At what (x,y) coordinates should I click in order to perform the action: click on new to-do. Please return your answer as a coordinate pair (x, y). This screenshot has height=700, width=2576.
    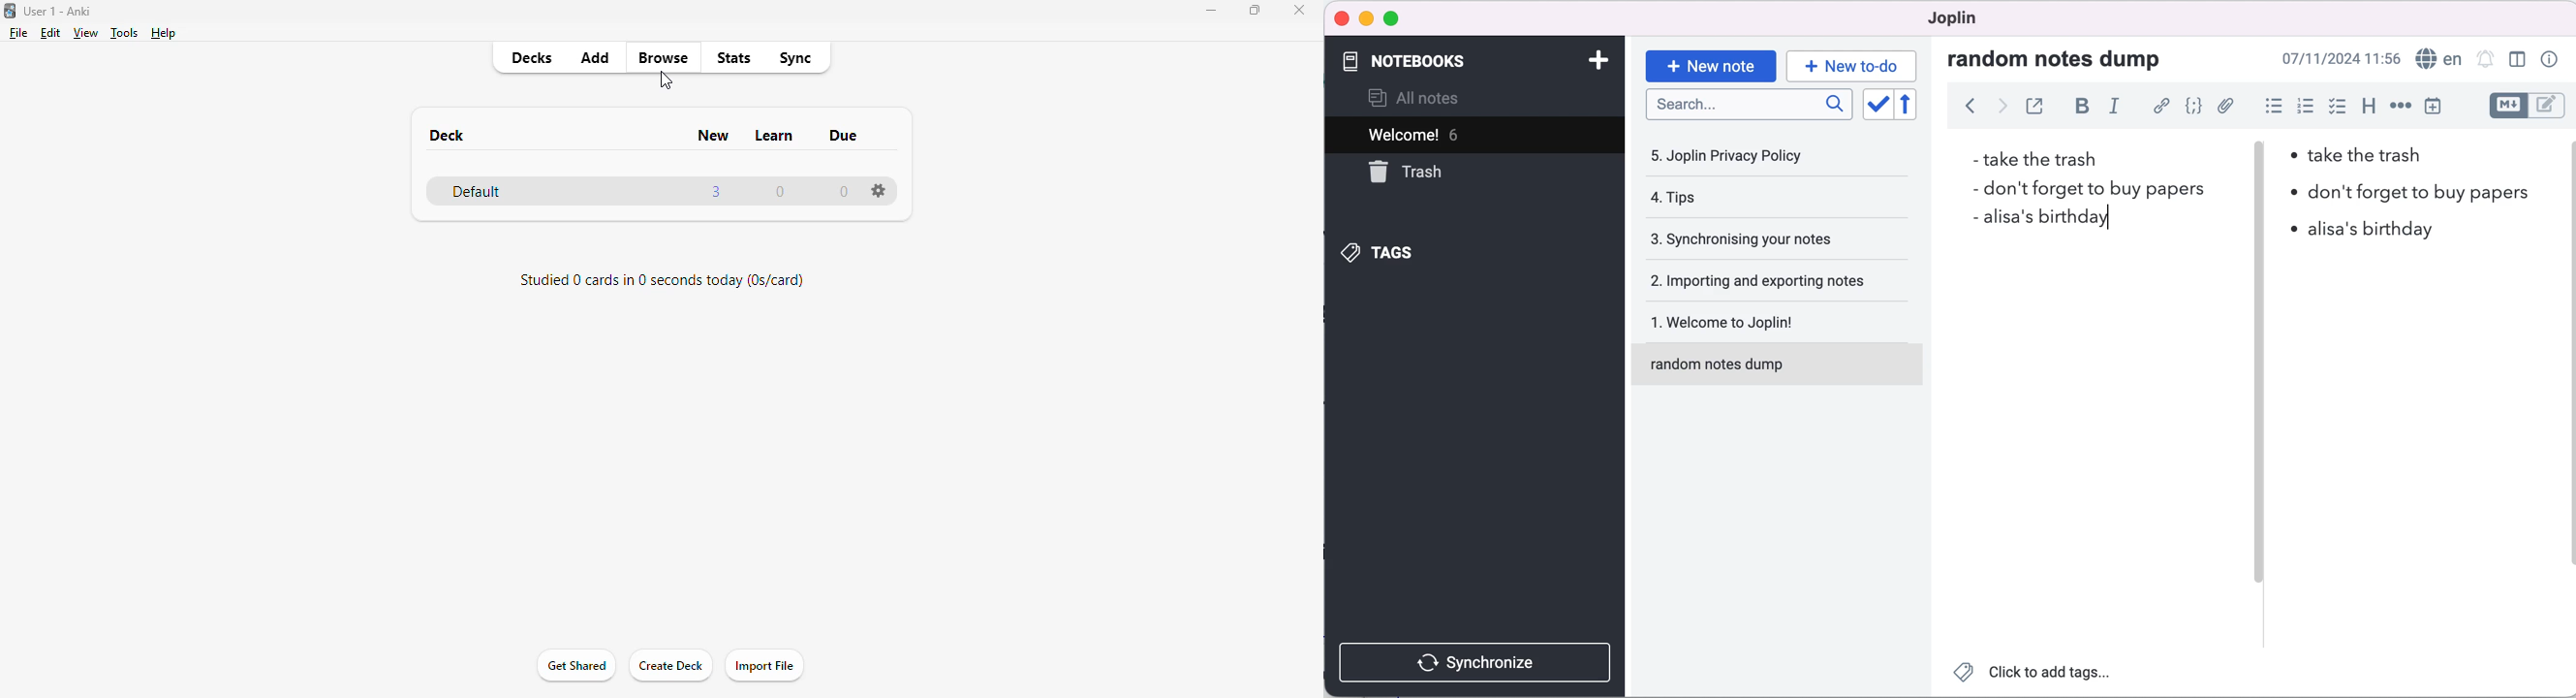
    Looking at the image, I should click on (1854, 65).